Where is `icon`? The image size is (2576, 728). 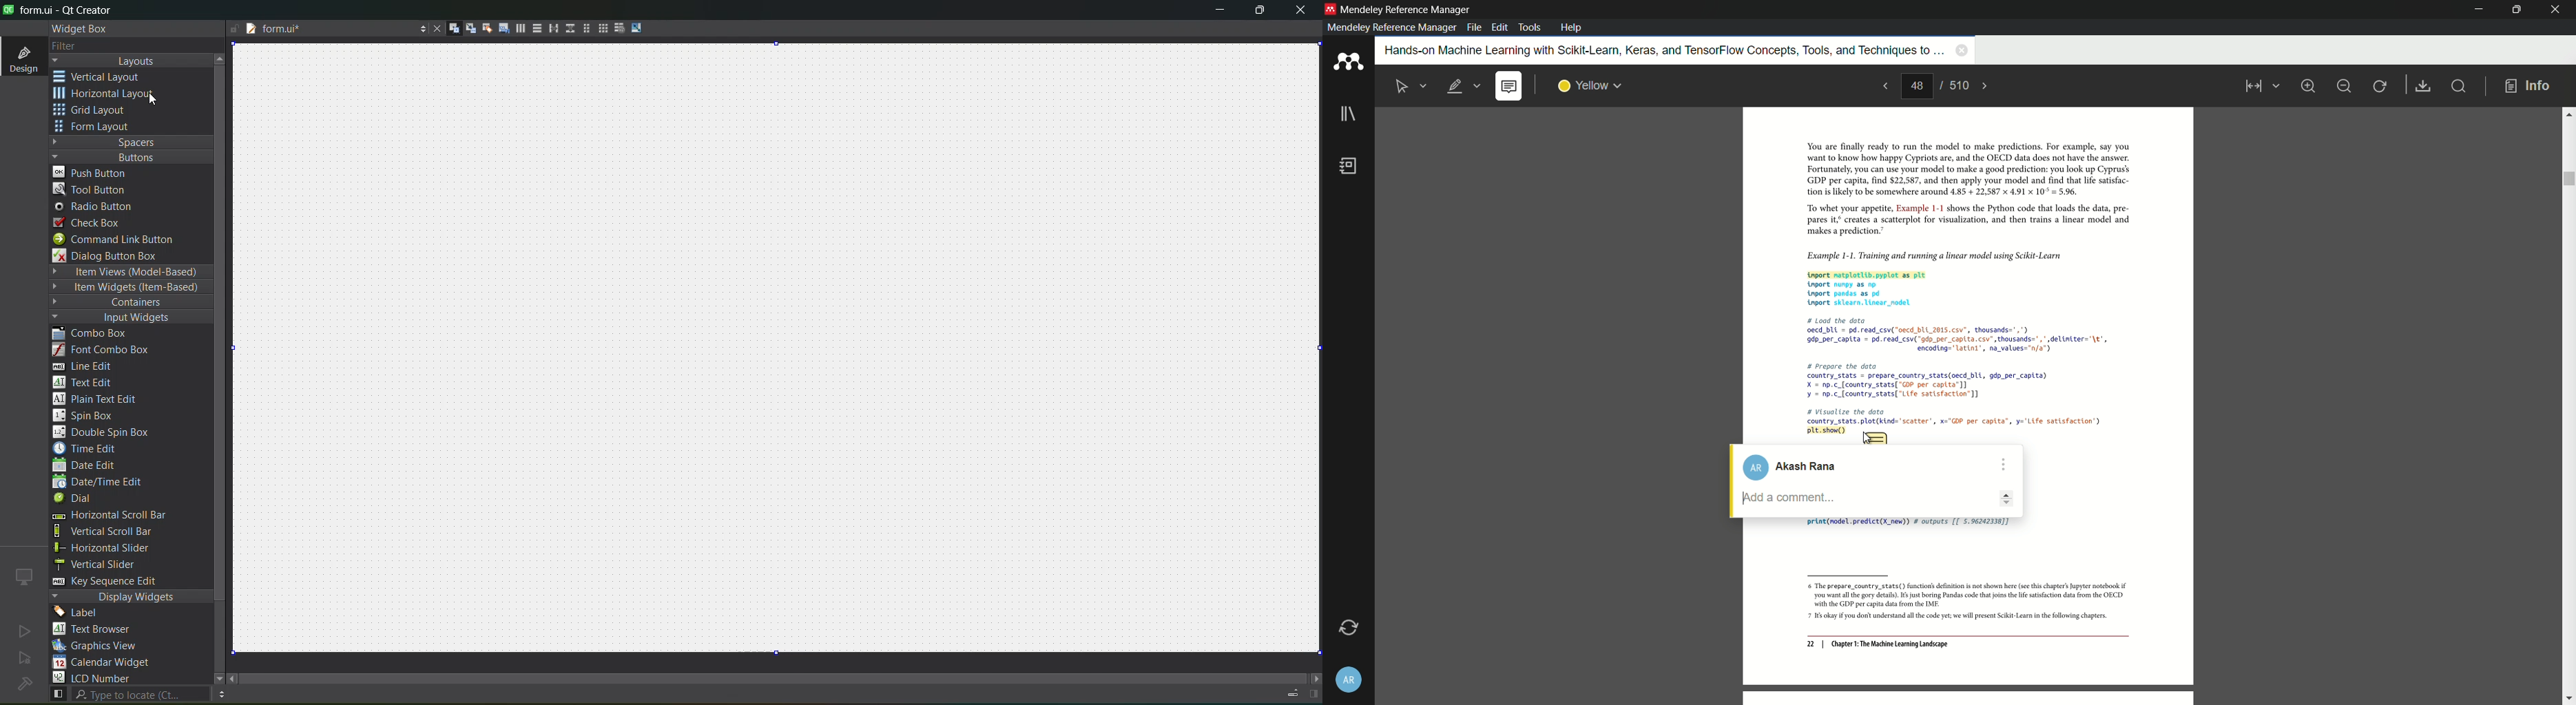 icon is located at coordinates (25, 576).